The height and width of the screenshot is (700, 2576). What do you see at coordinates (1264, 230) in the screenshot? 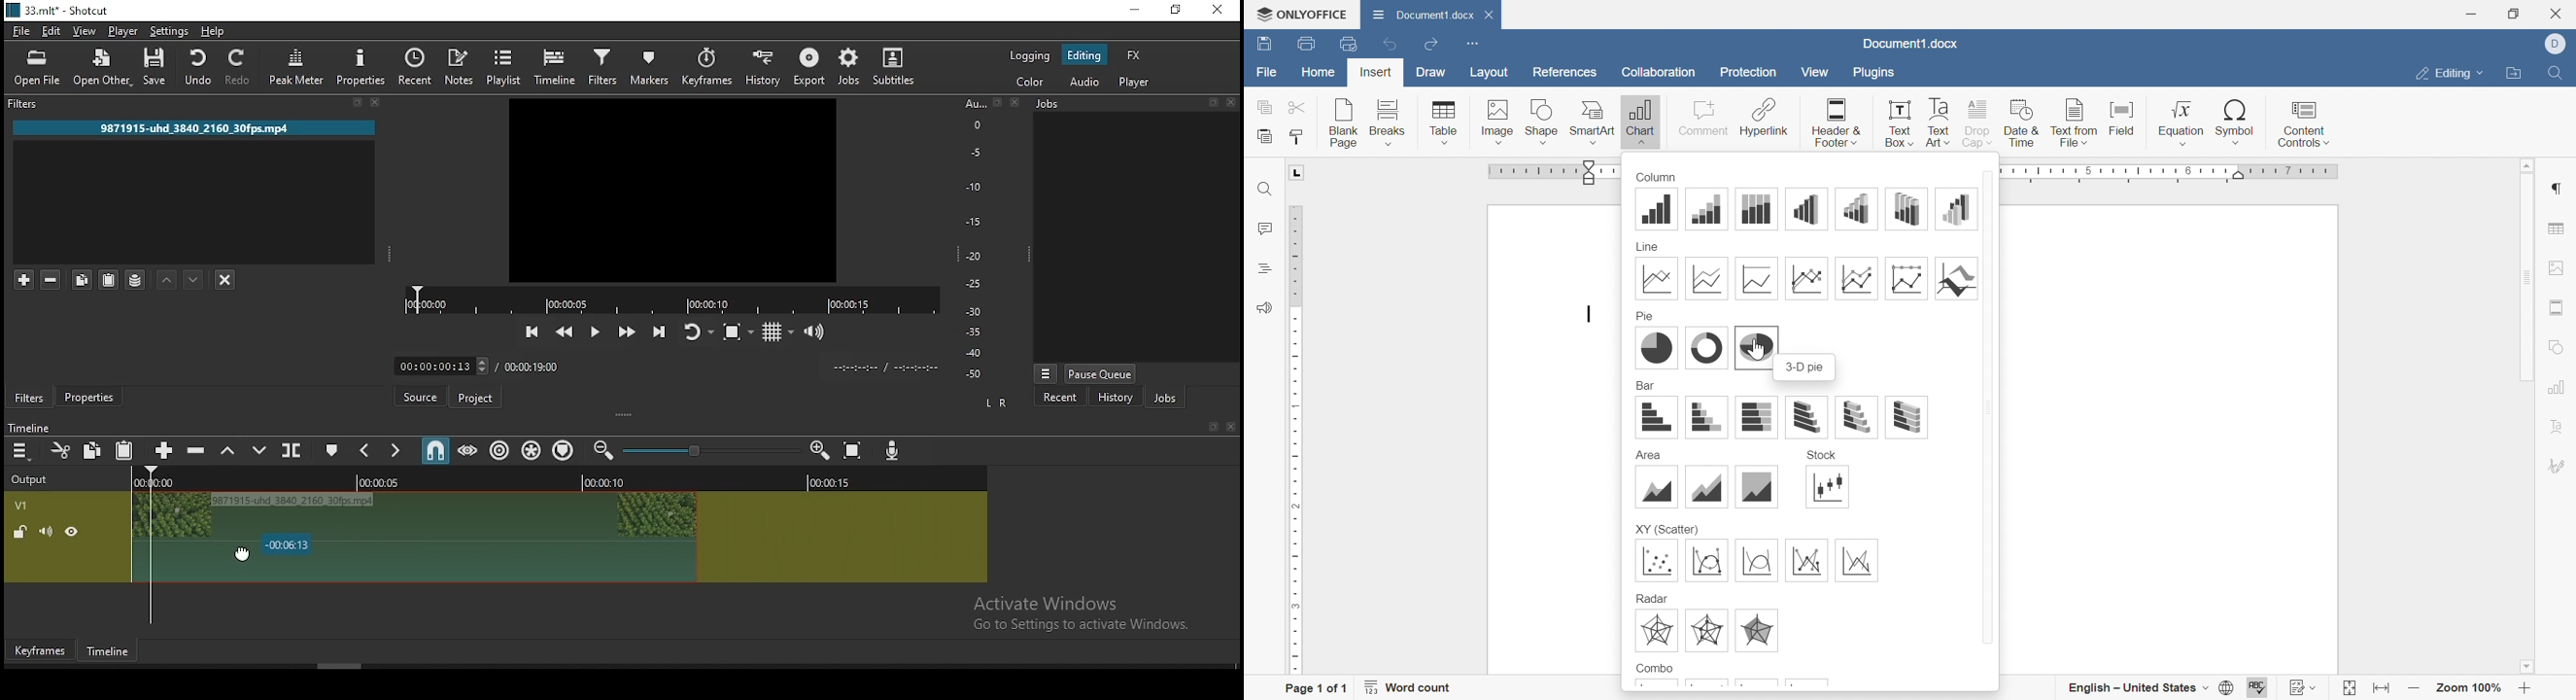
I see `Comments` at bounding box center [1264, 230].